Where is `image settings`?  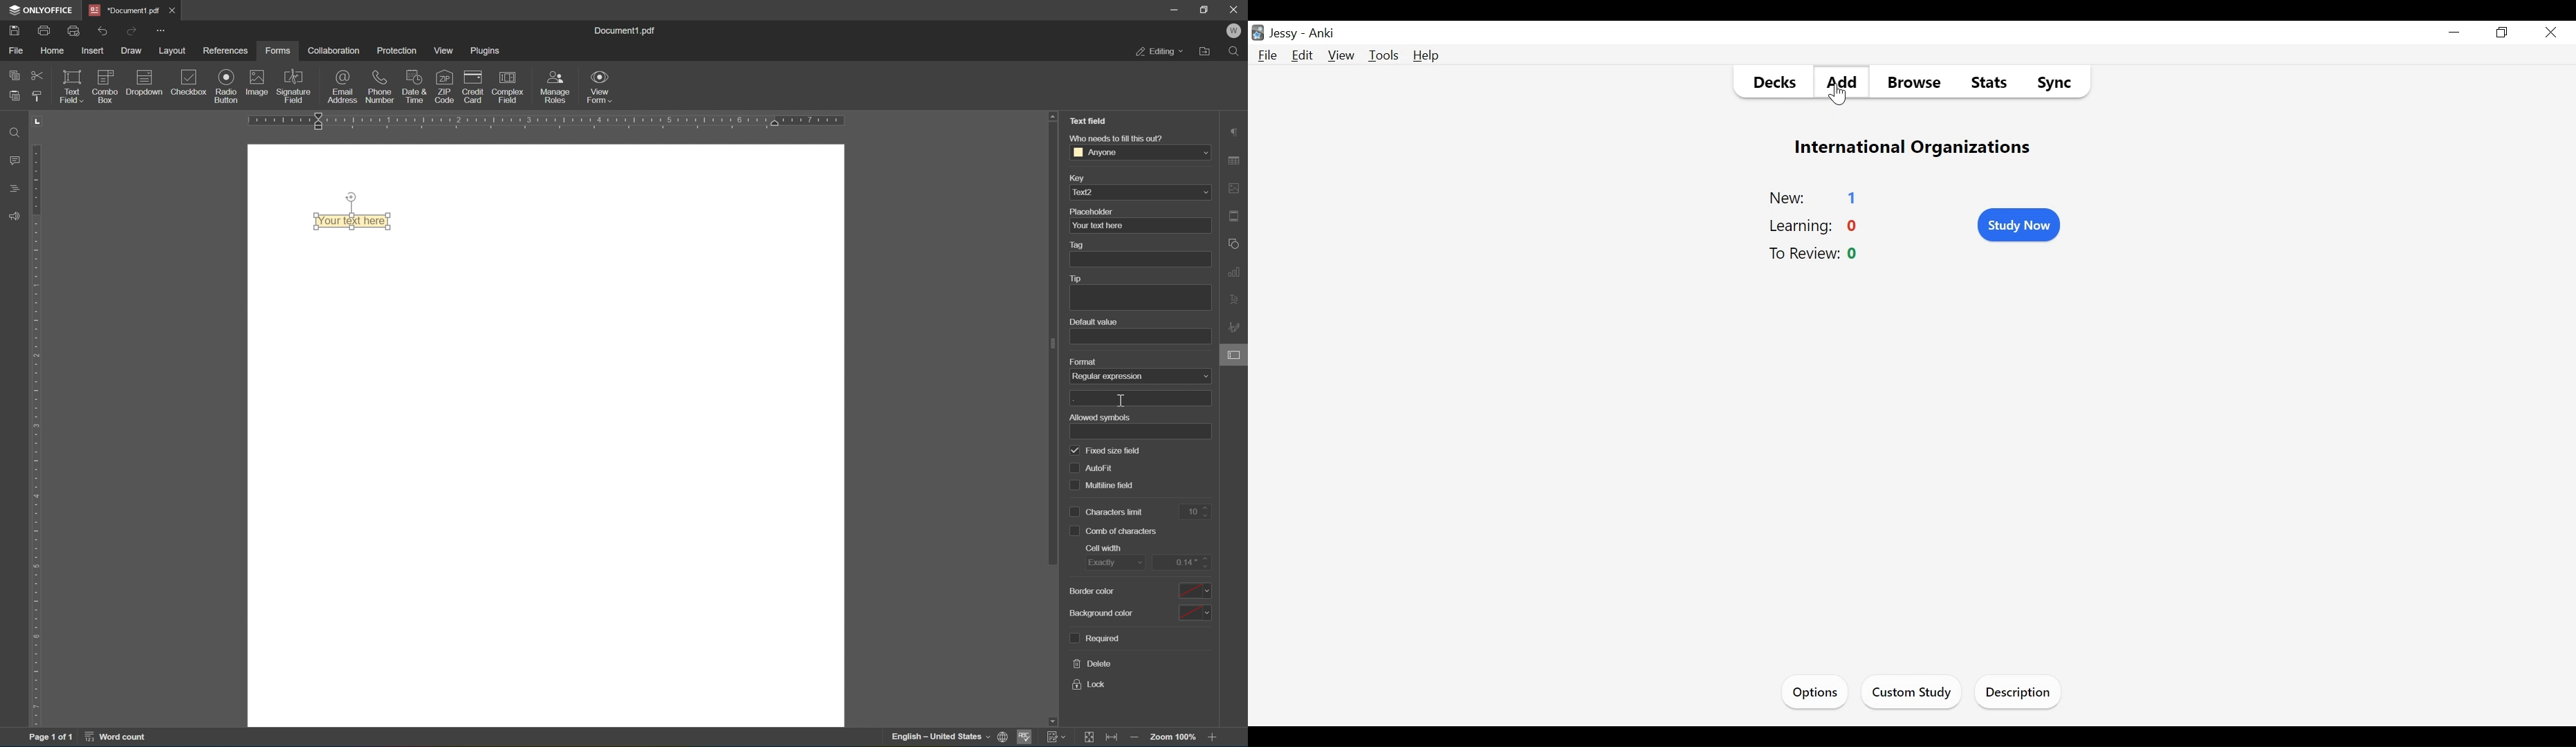
image settings is located at coordinates (1234, 186).